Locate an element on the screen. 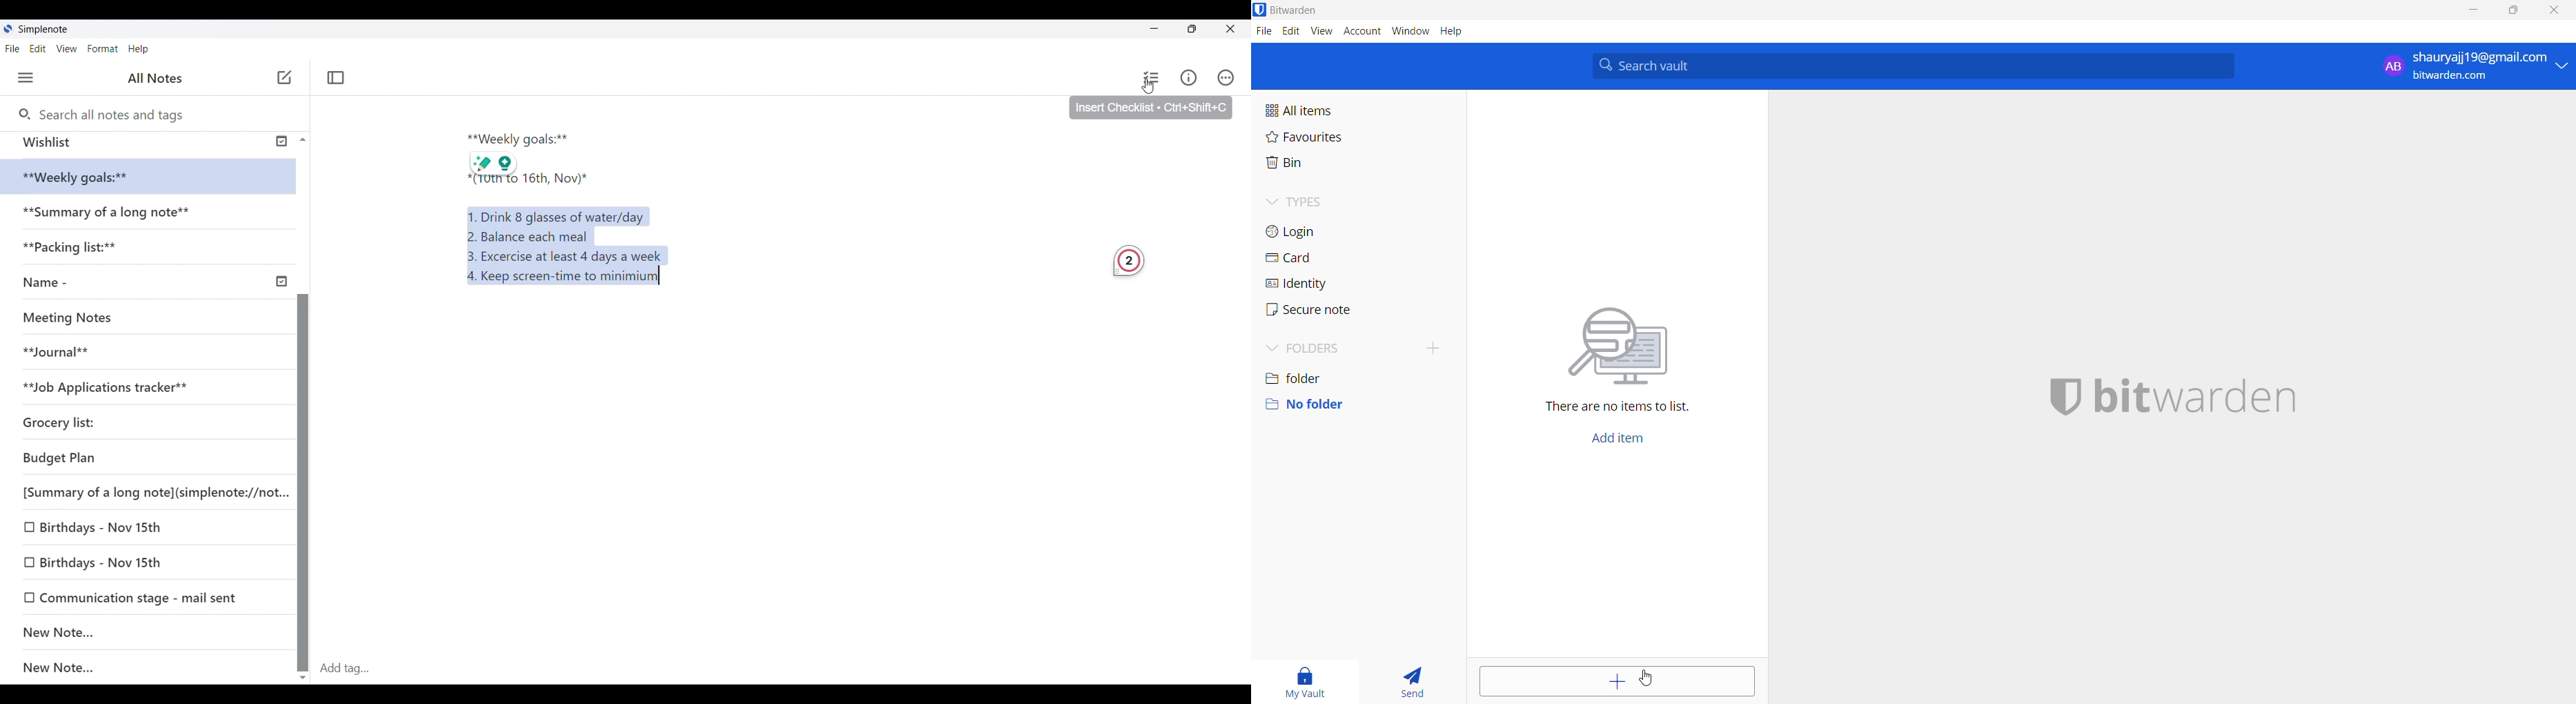 This screenshot has height=728, width=2576. Name is located at coordinates (153, 283).